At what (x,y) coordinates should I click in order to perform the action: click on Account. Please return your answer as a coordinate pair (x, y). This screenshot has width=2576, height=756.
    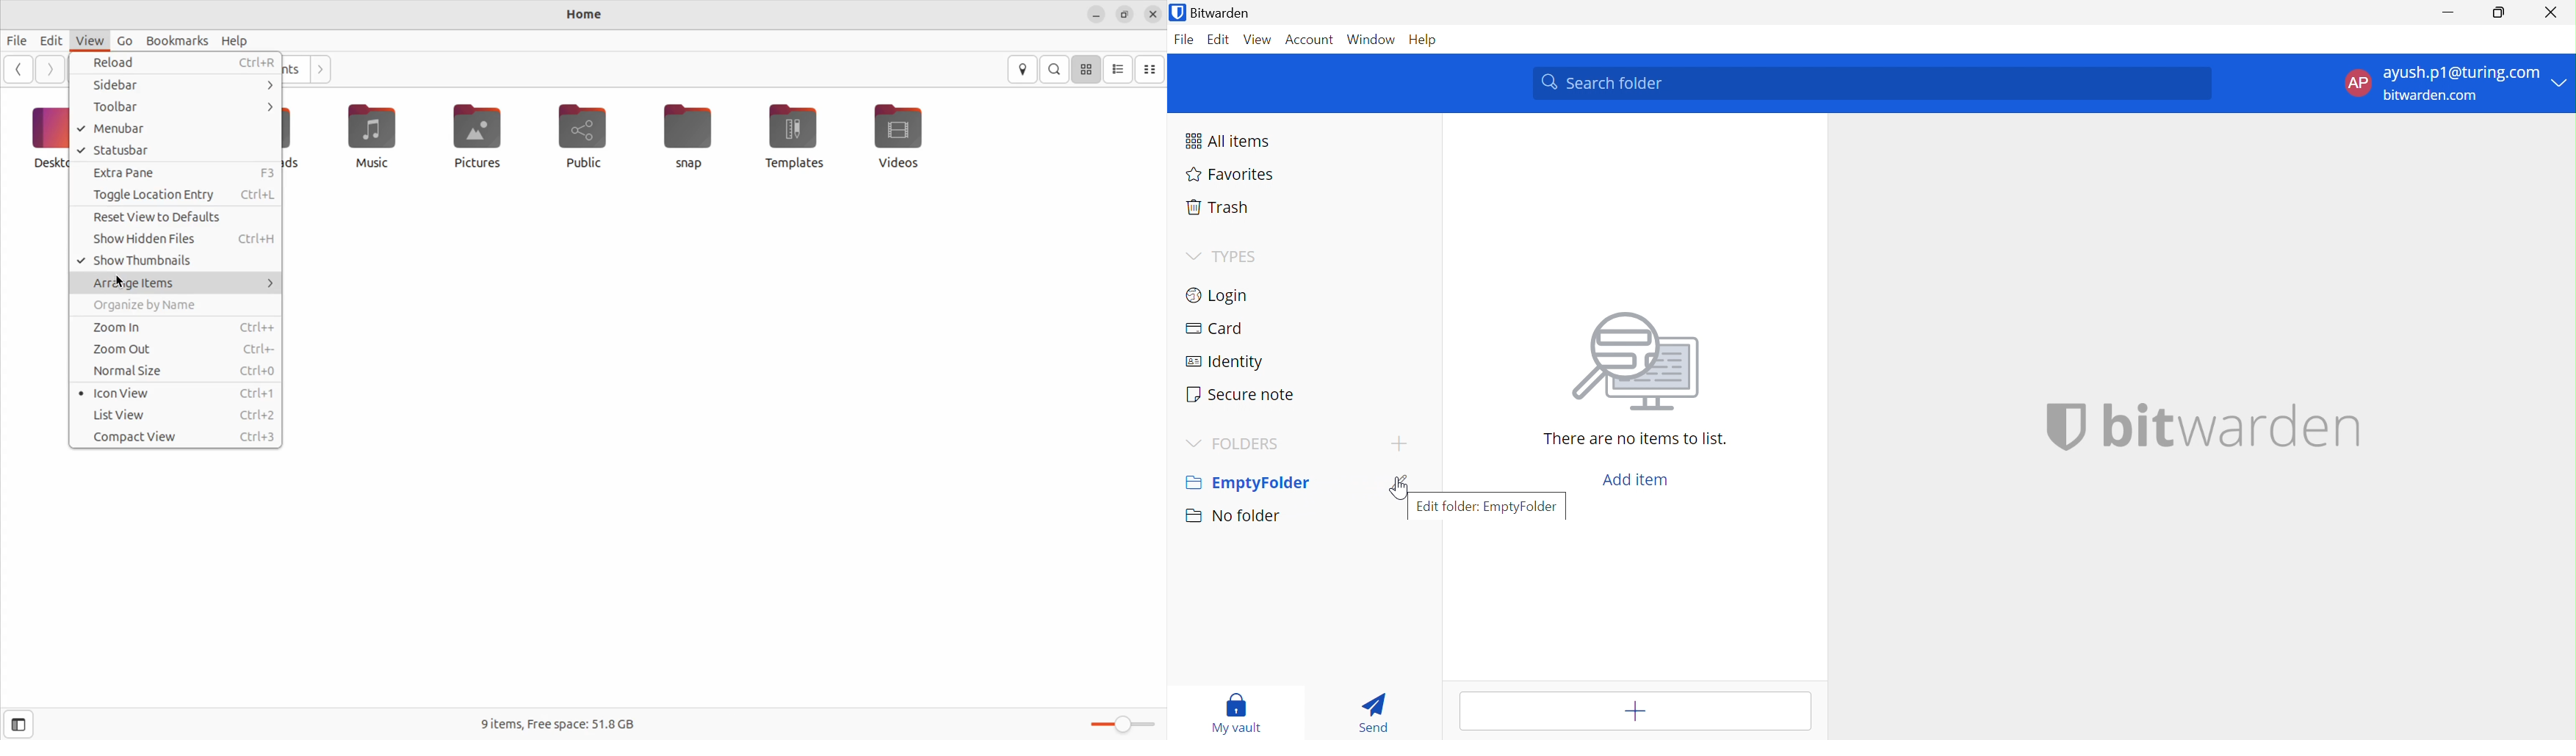
    Looking at the image, I should click on (1308, 40).